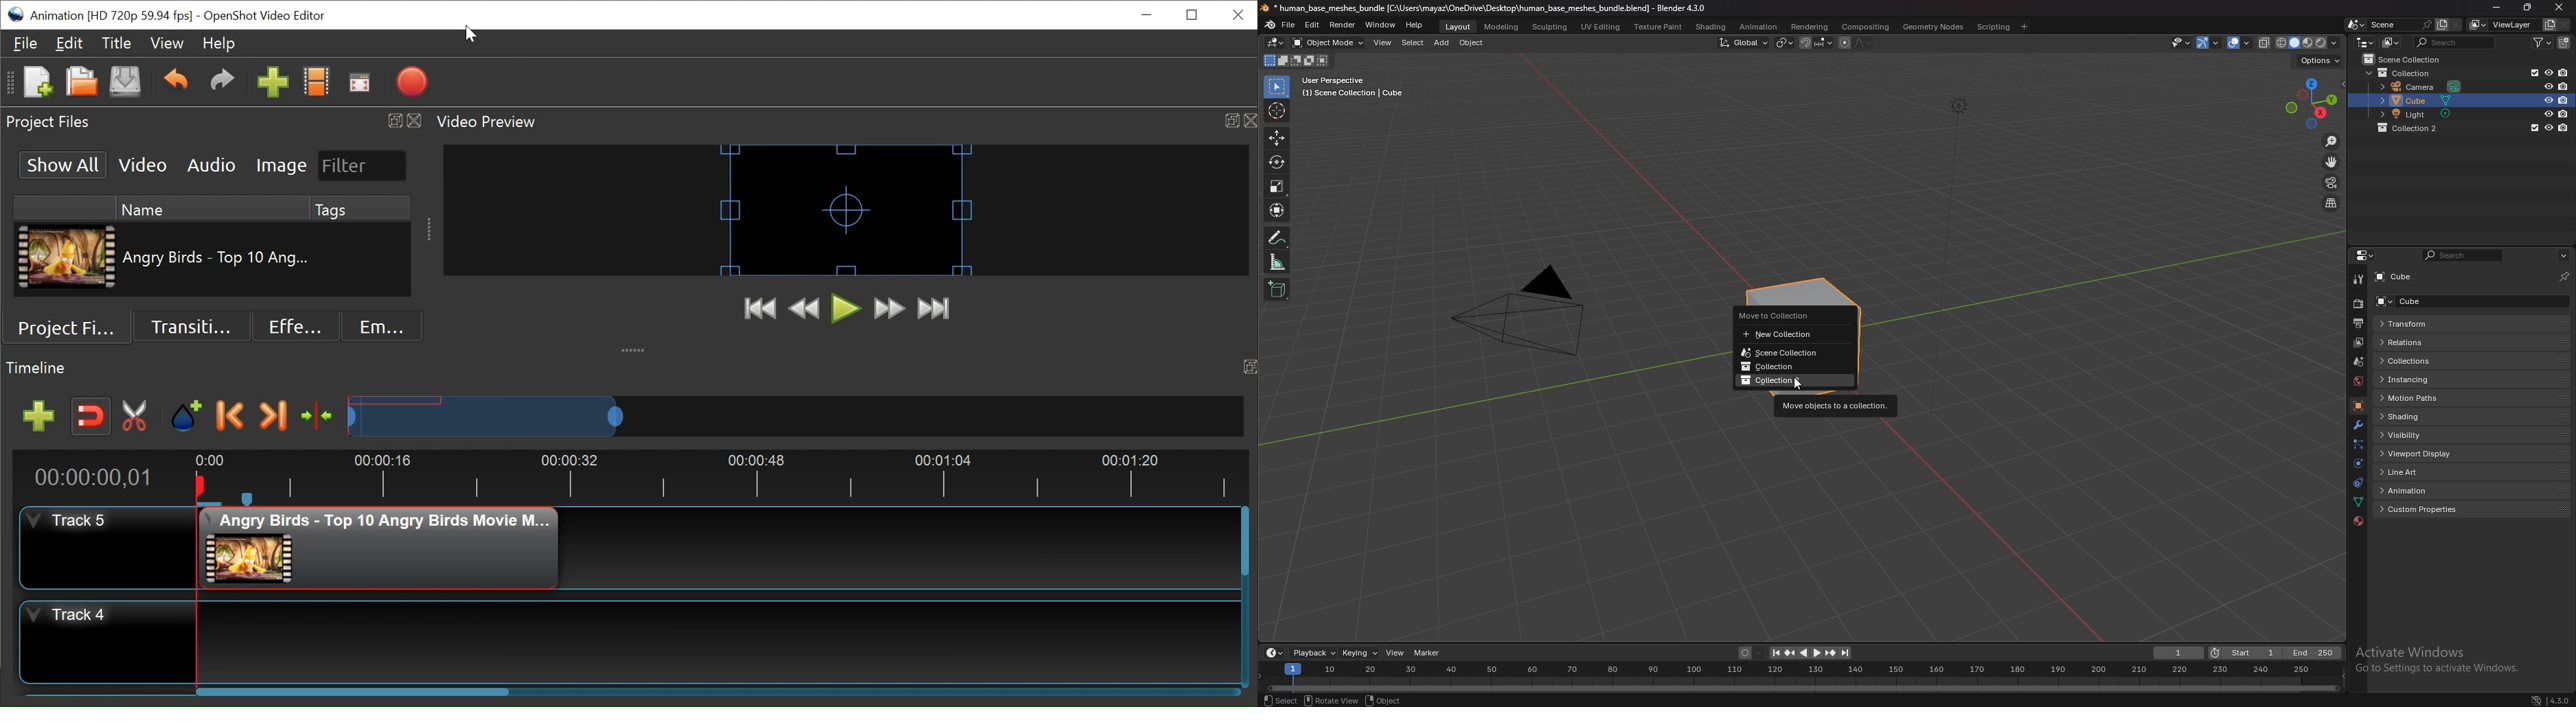 The image size is (2576, 728). I want to click on Emoji, so click(372, 327).